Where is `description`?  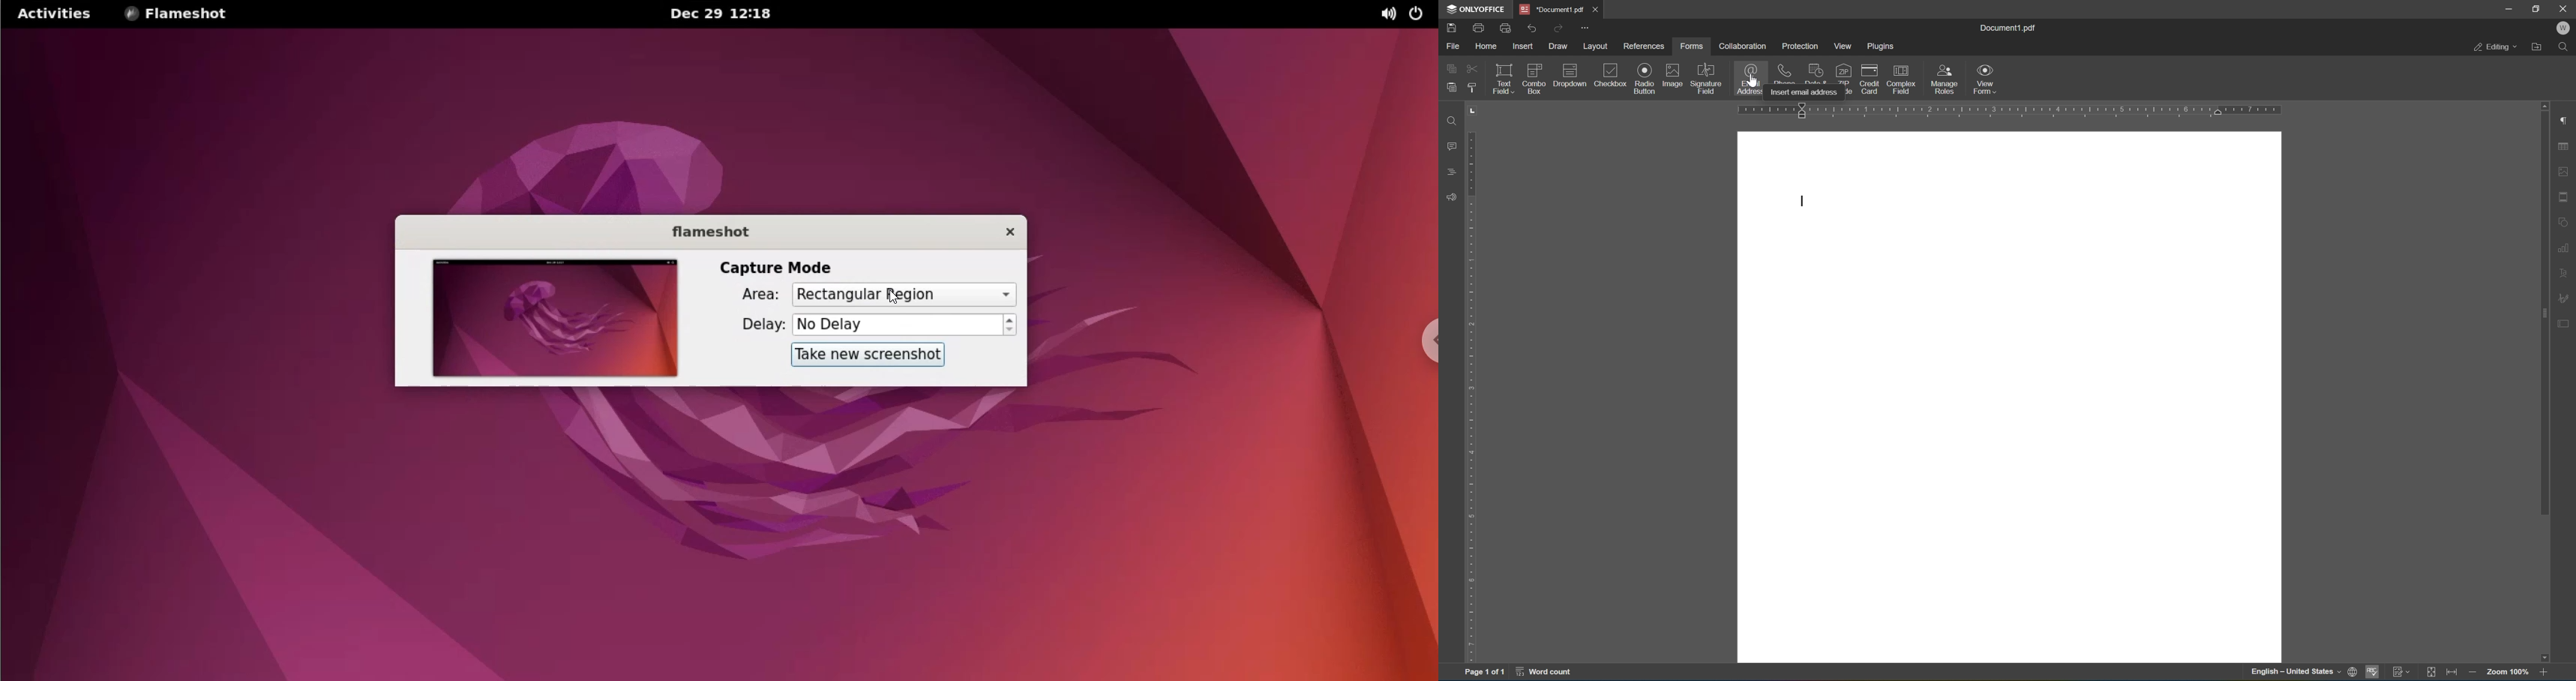 description is located at coordinates (1572, 74).